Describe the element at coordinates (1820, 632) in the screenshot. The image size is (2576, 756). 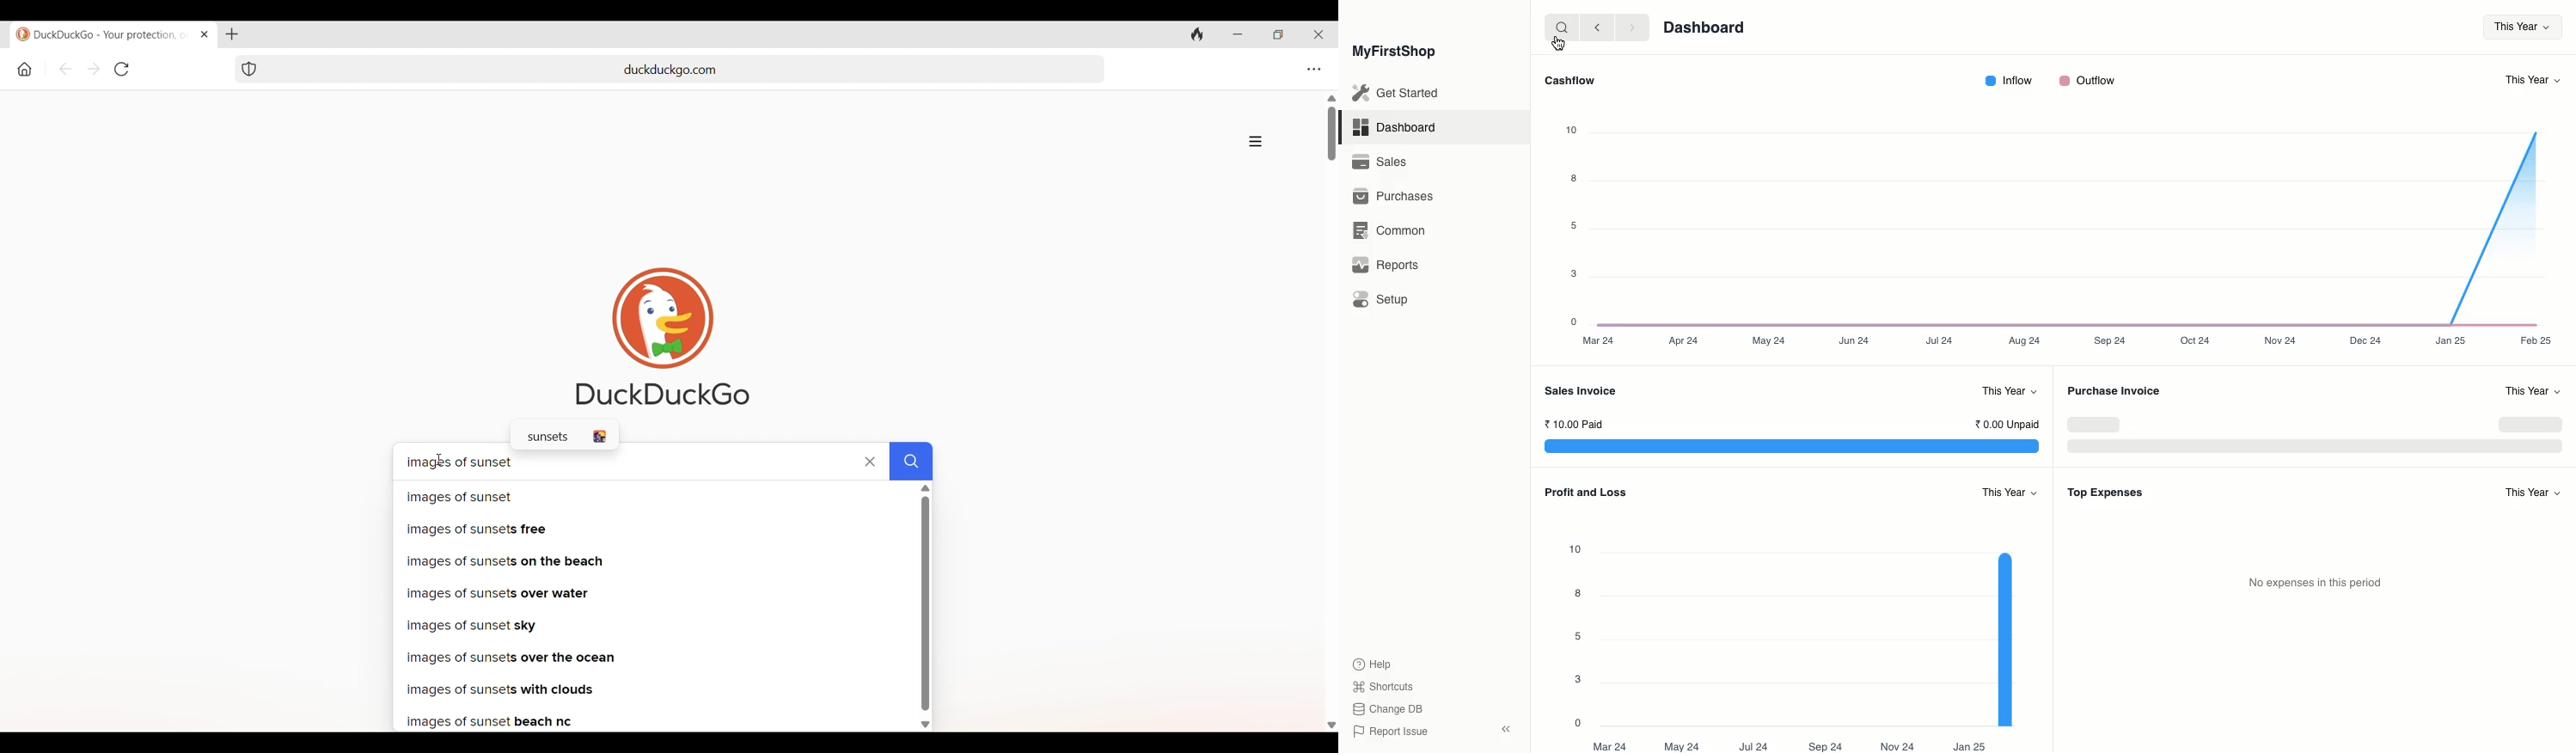
I see `Graph` at that location.